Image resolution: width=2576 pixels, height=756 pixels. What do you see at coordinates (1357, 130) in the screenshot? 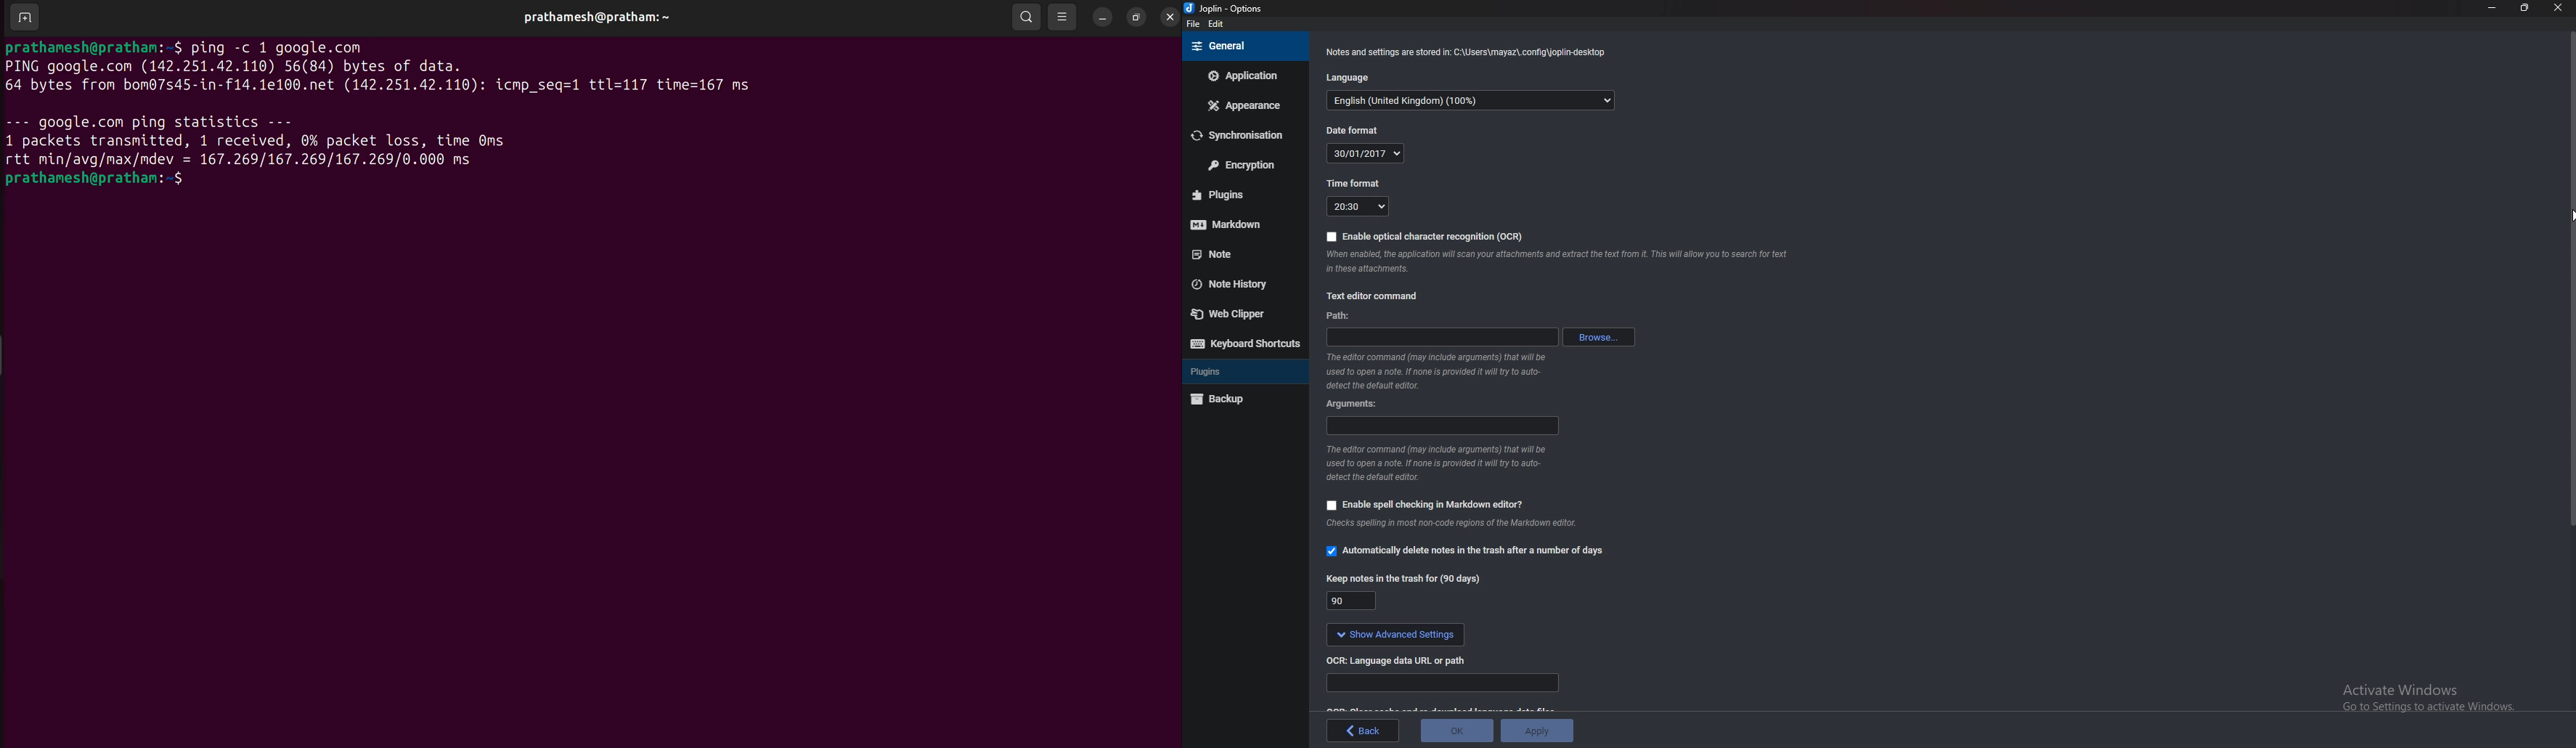
I see `Date format` at bounding box center [1357, 130].